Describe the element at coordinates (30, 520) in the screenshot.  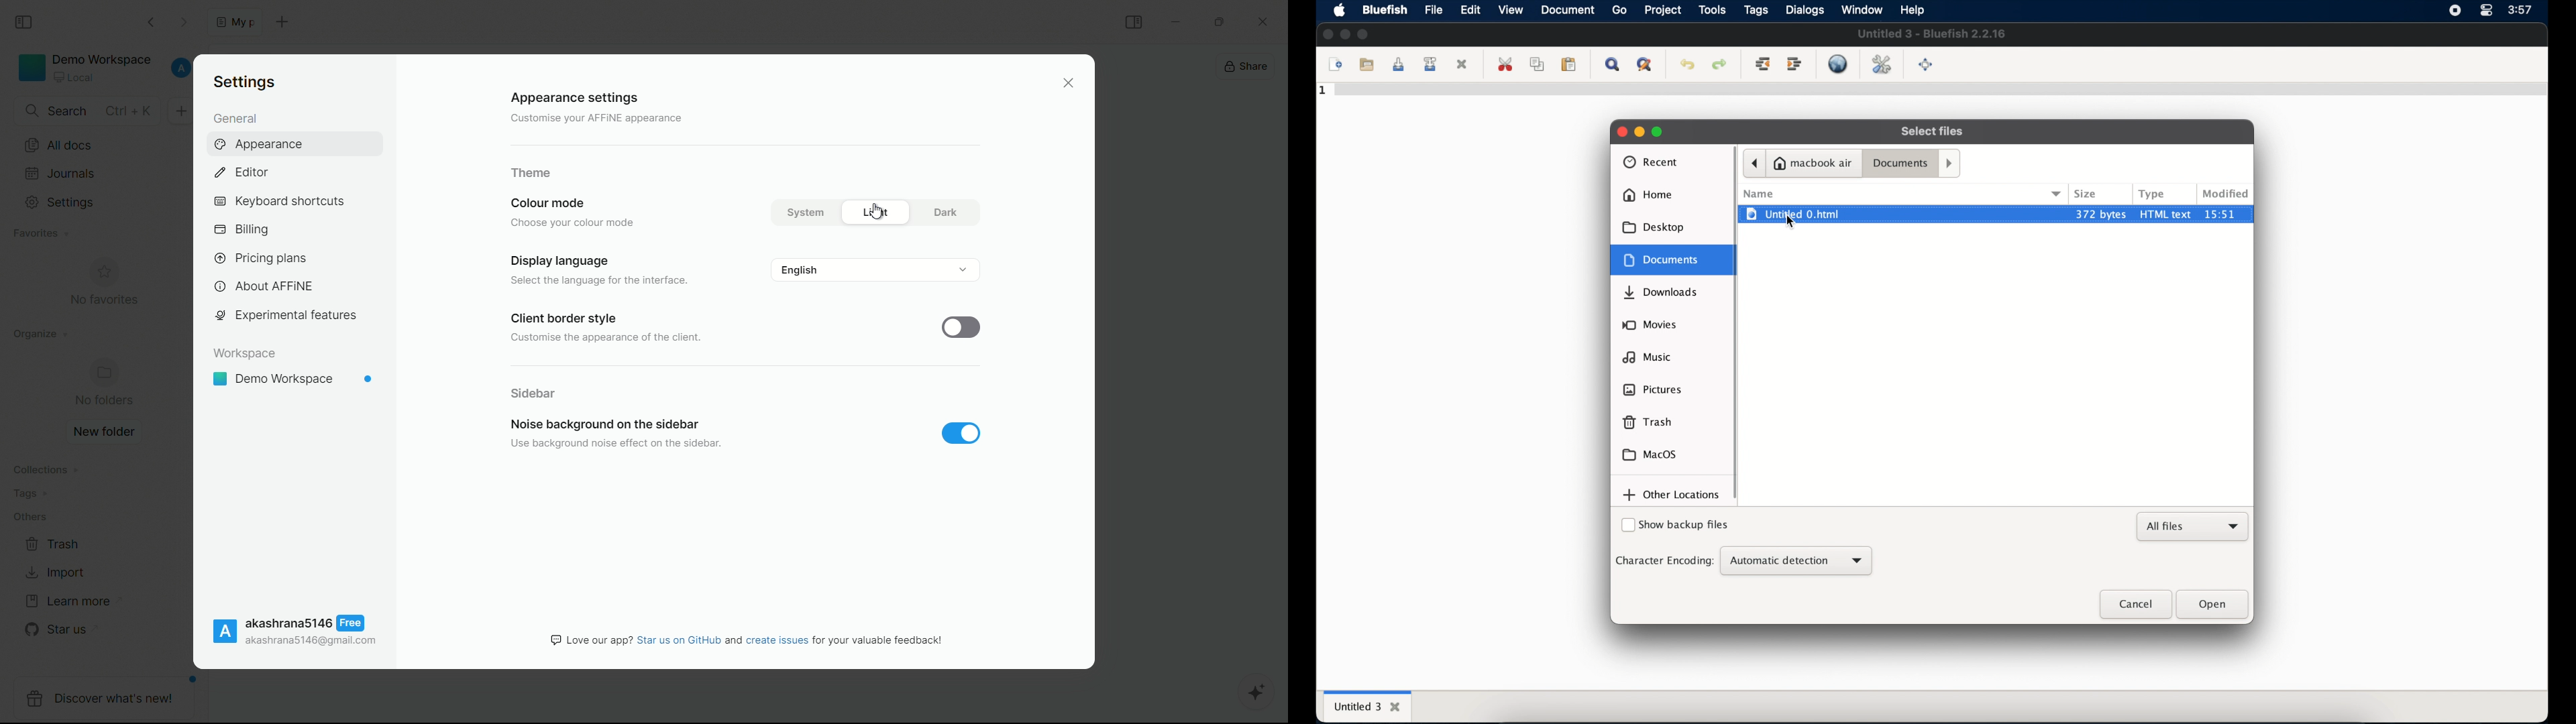
I see `others` at that location.